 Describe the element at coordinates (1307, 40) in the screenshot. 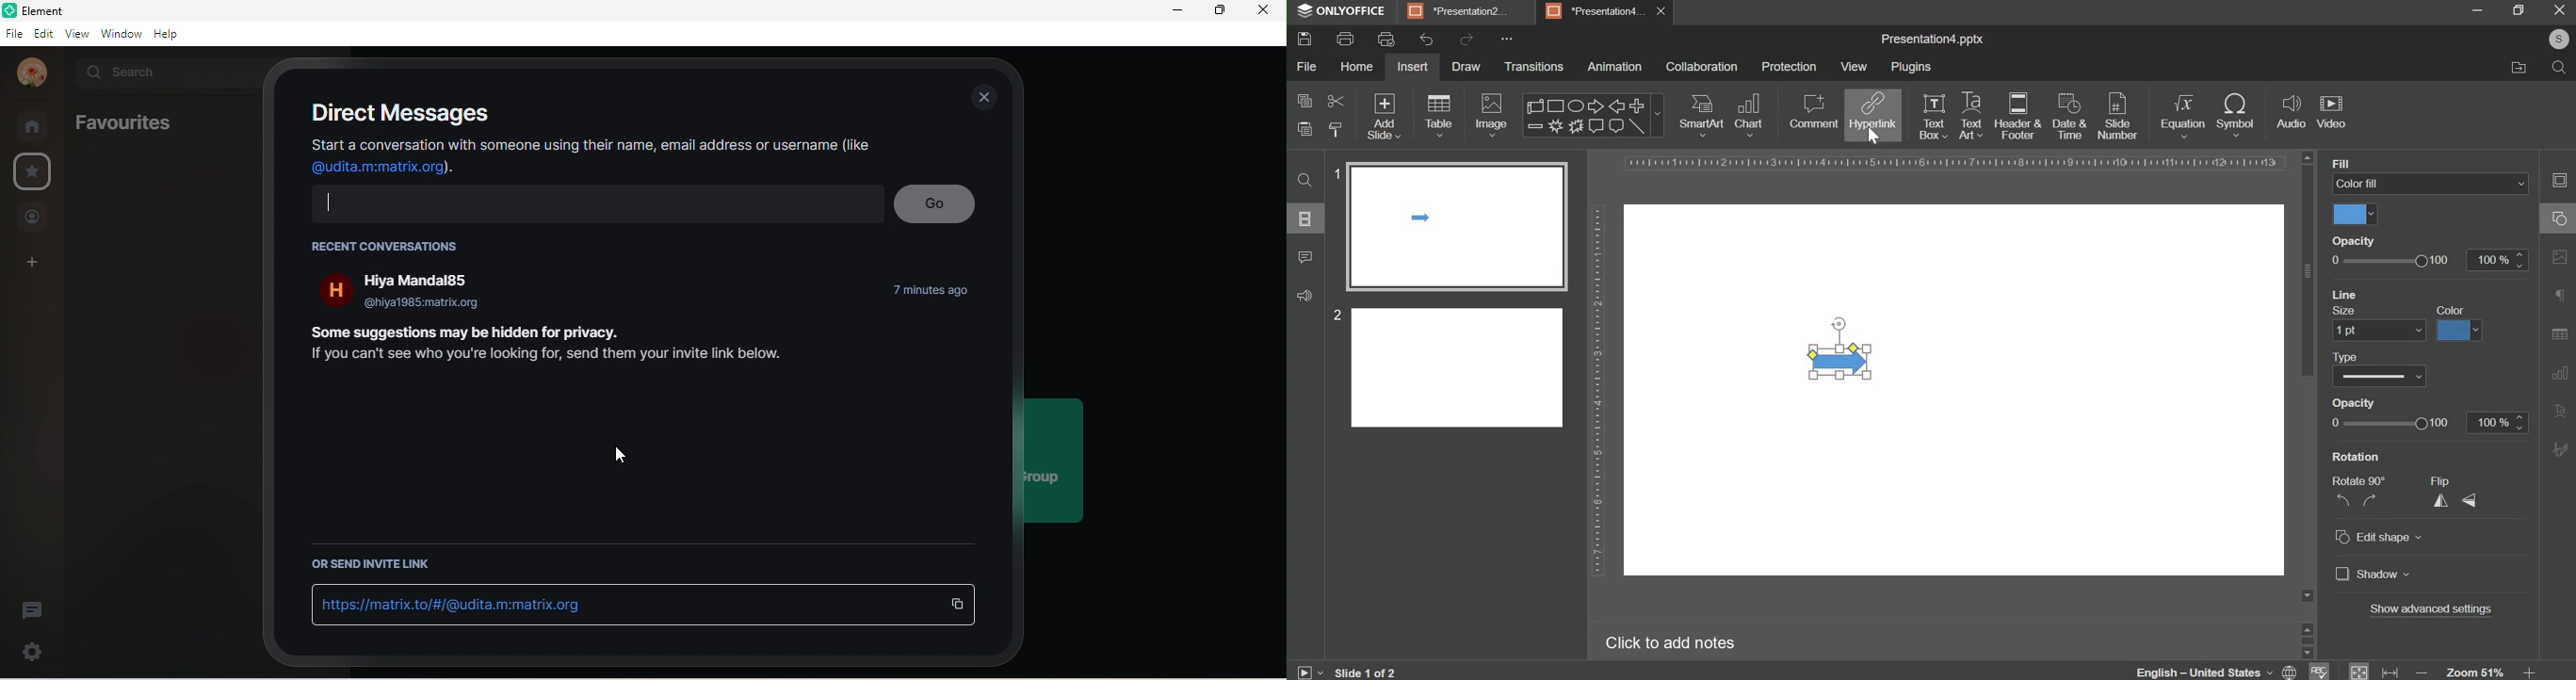

I see `save` at that location.